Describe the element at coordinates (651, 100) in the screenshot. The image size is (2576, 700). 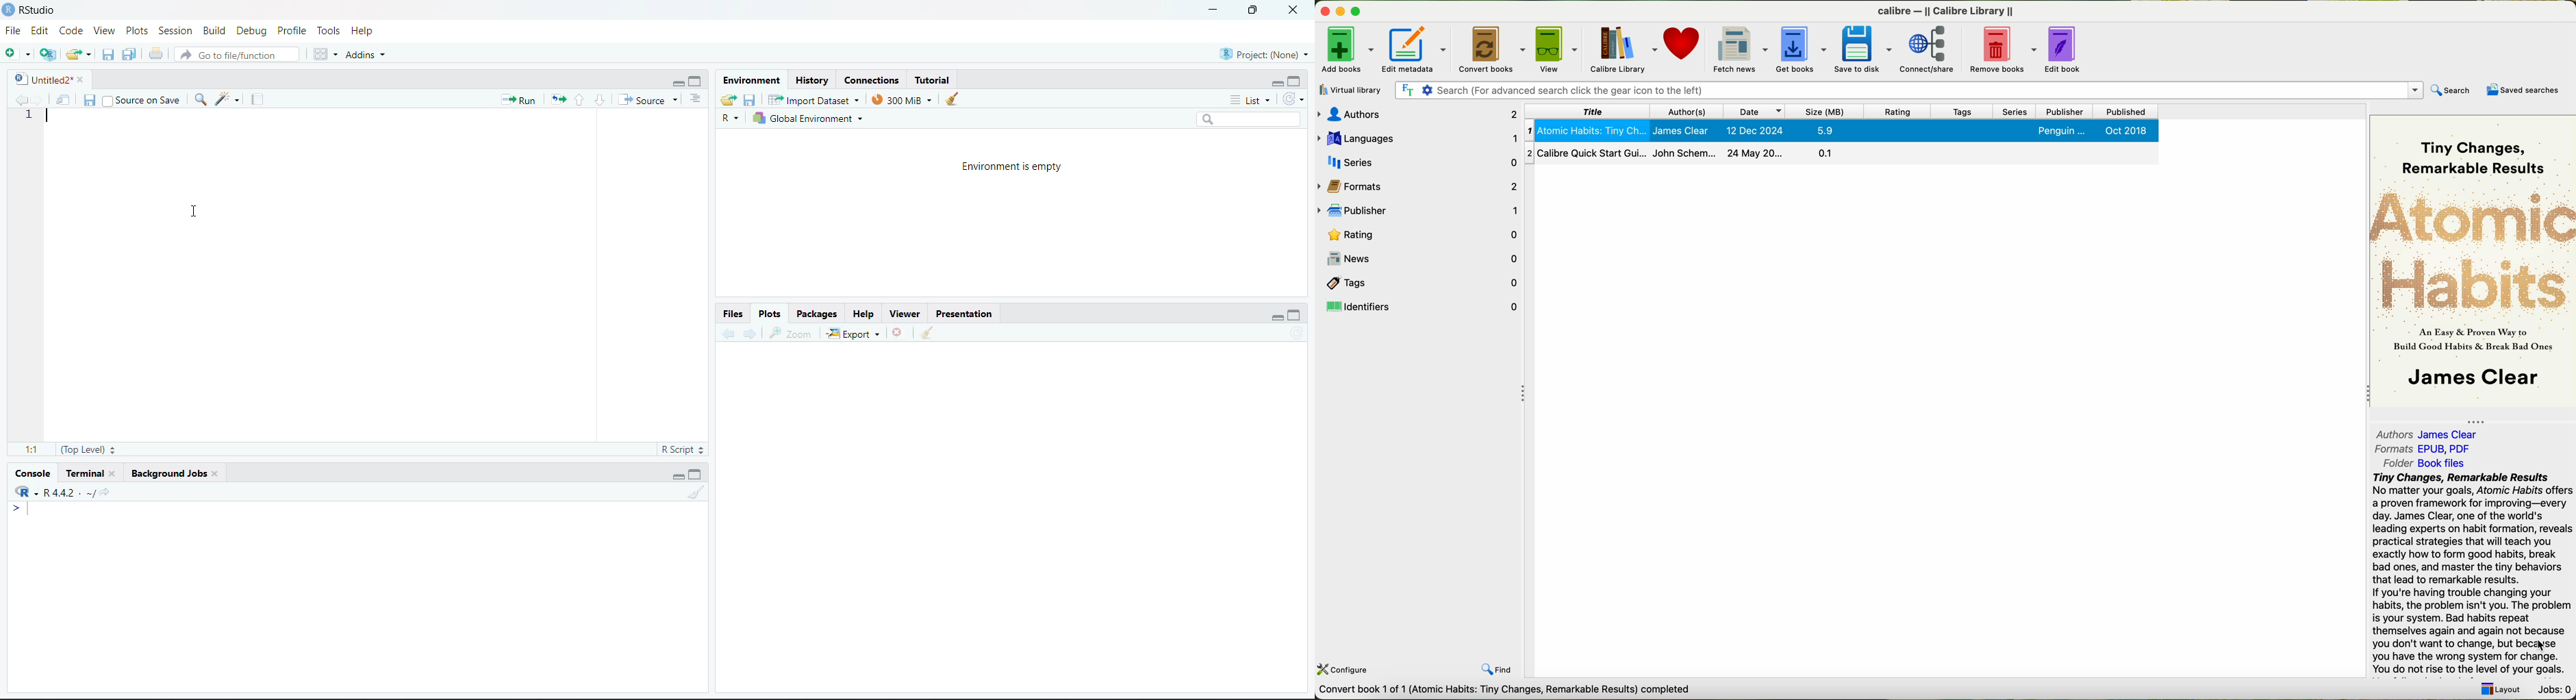
I see ` Source ` at that location.